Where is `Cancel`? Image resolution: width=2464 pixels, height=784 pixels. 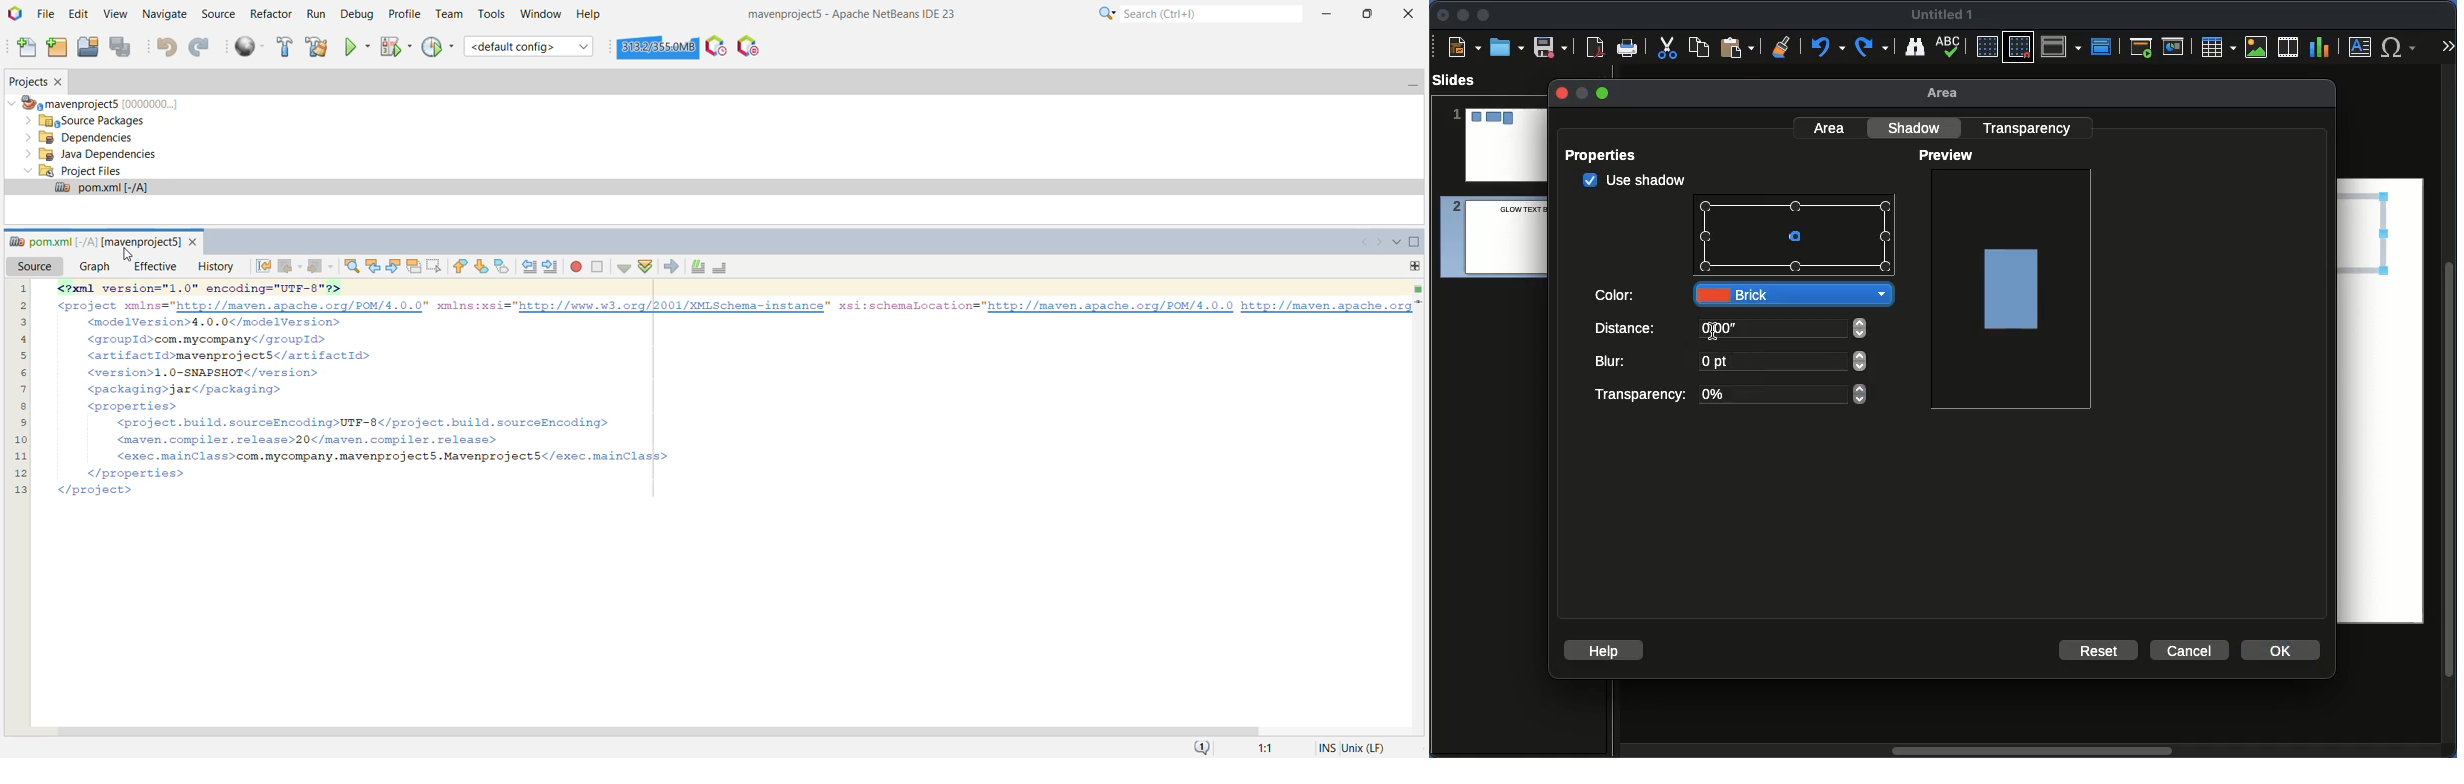
Cancel is located at coordinates (2188, 651).